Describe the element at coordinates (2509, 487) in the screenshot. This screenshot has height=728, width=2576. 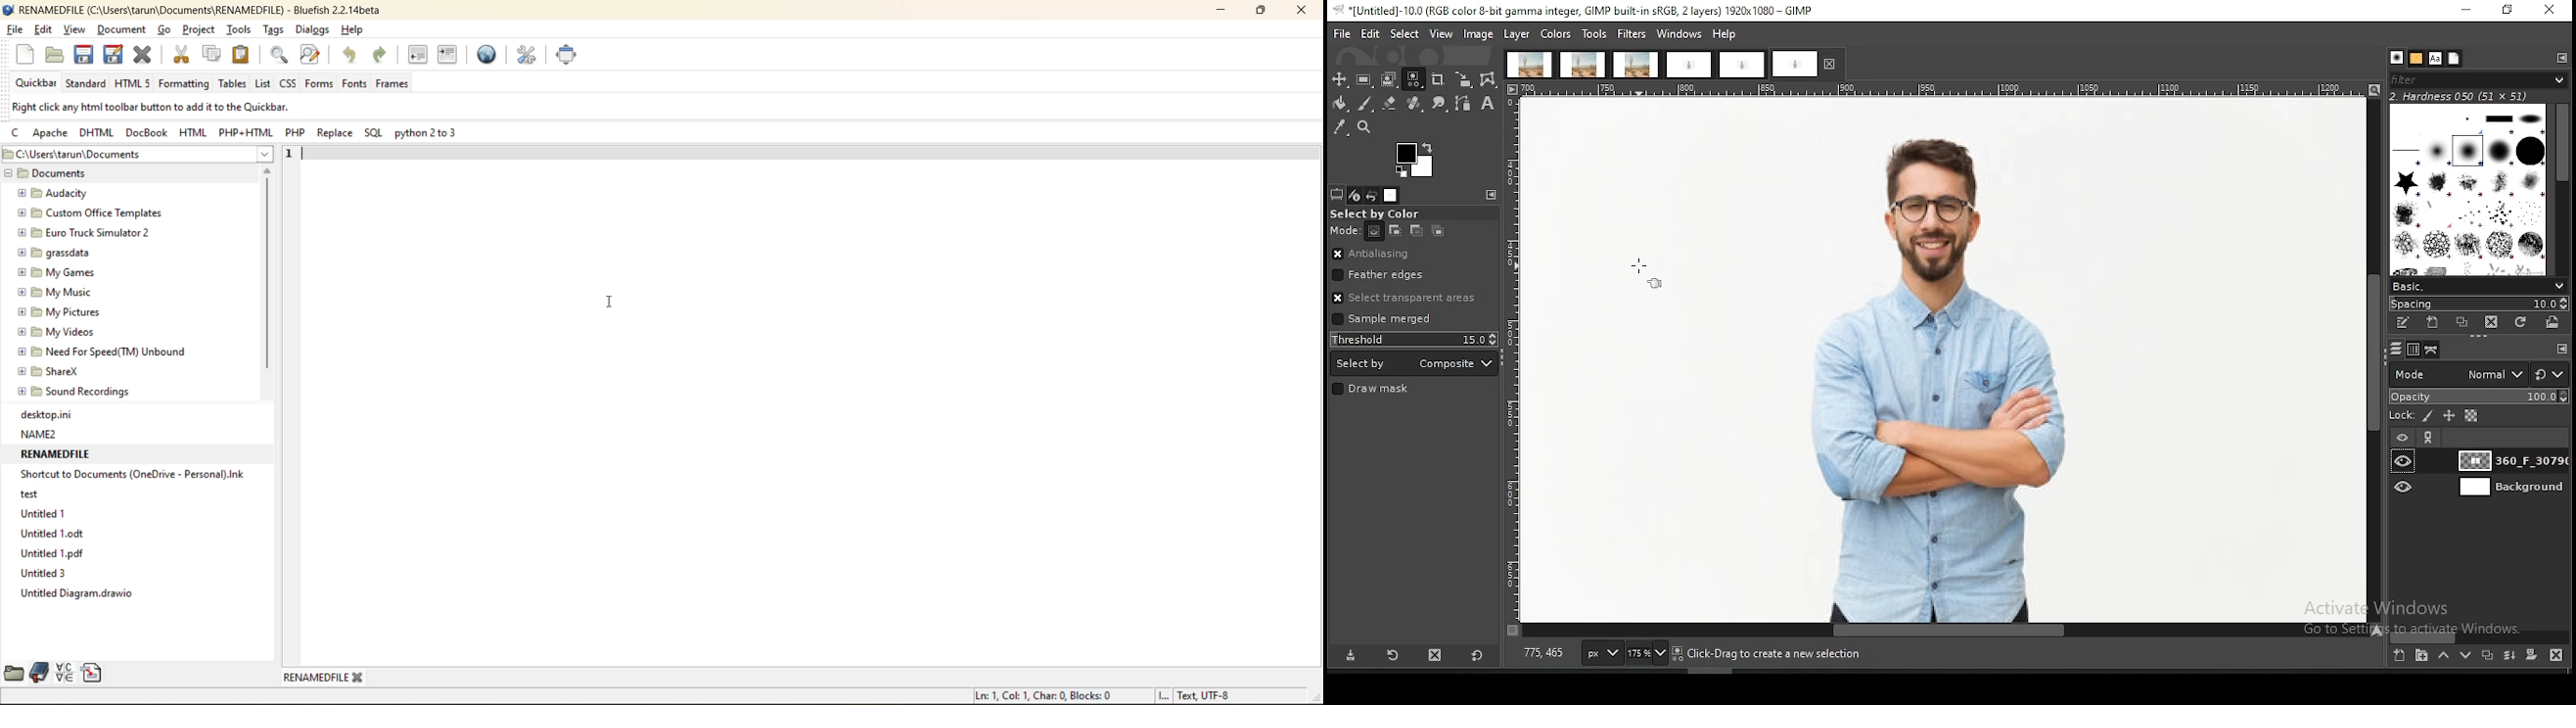
I see `layer` at that location.